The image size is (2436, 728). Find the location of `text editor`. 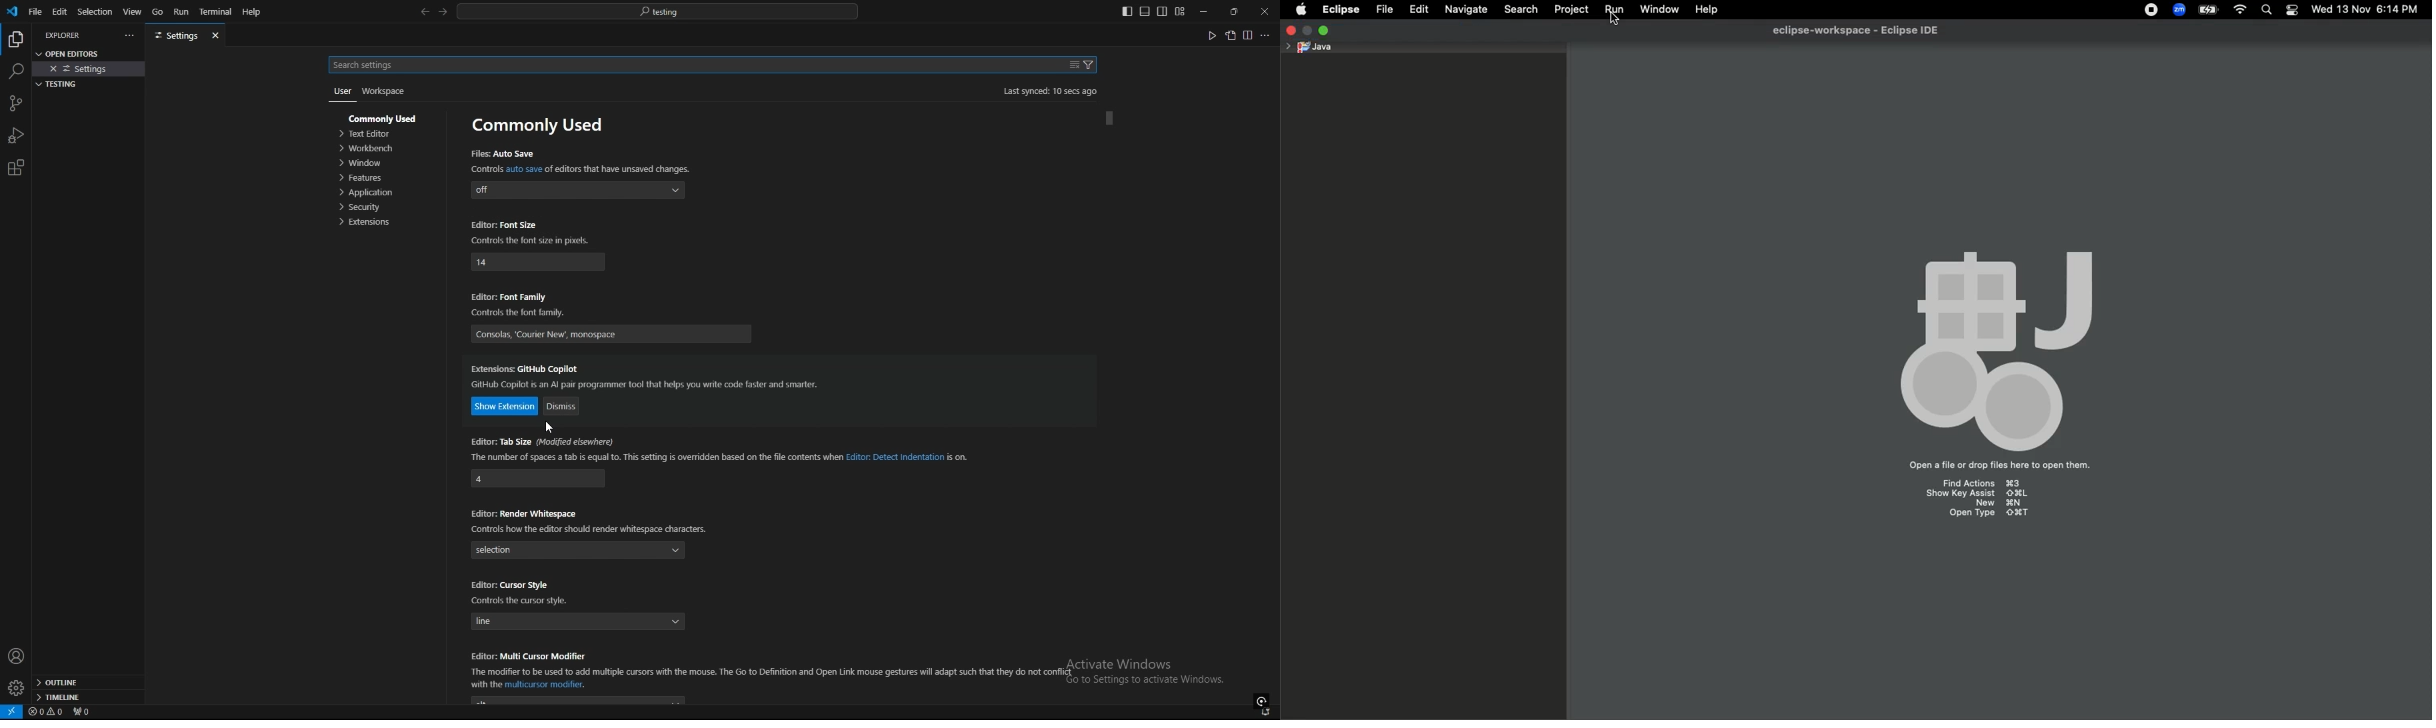

text editor is located at coordinates (379, 135).